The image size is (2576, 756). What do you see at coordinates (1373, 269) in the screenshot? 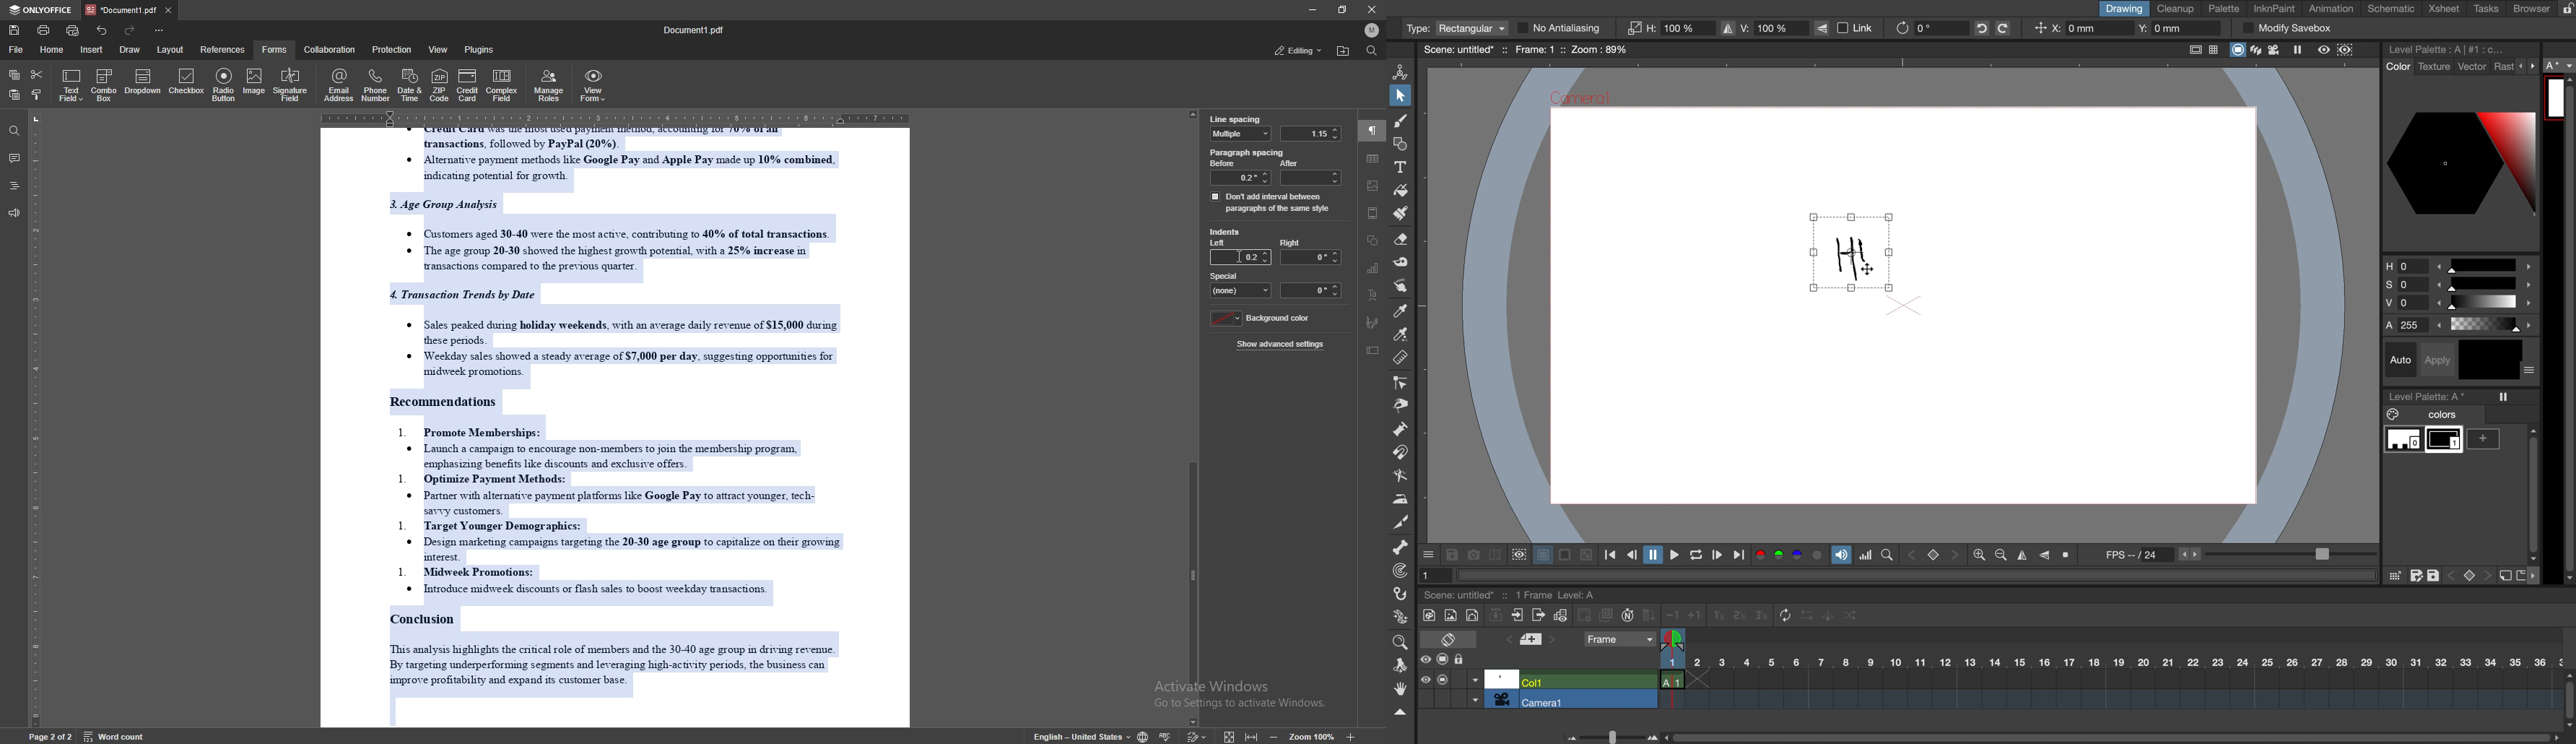
I see `chart` at bounding box center [1373, 269].